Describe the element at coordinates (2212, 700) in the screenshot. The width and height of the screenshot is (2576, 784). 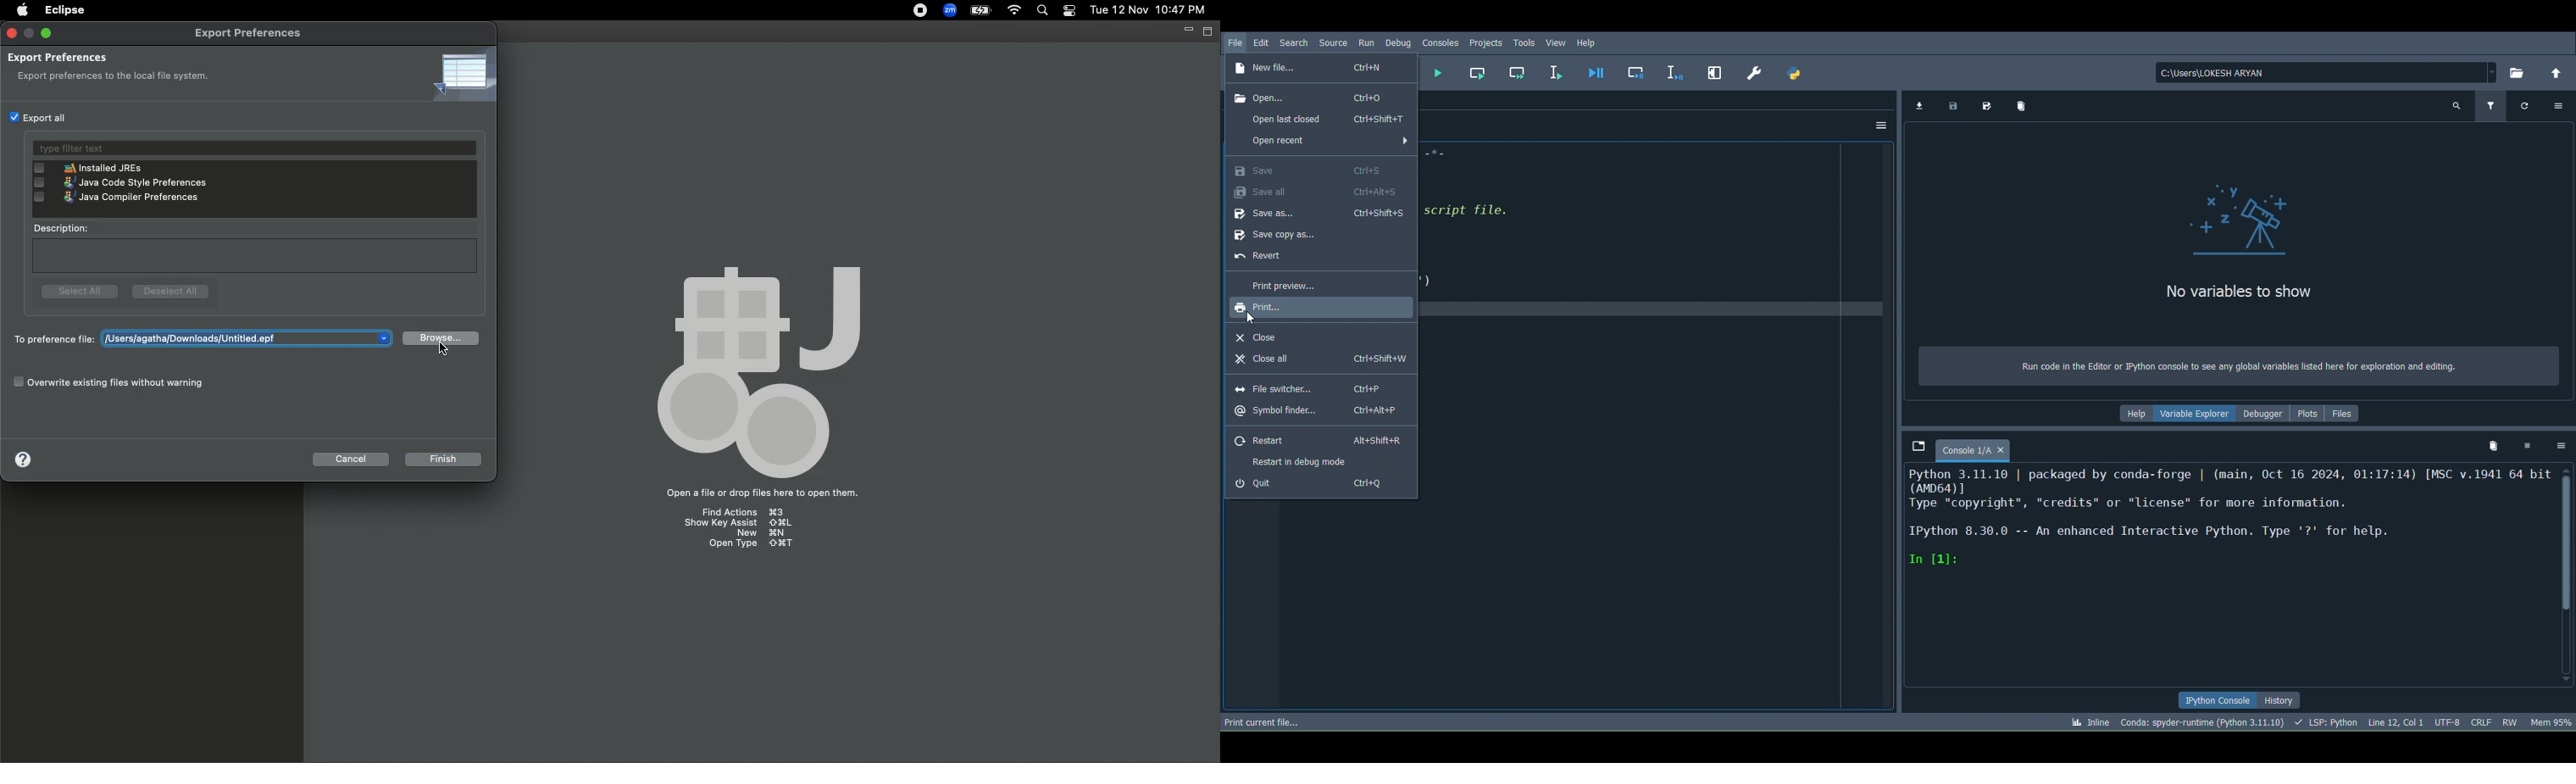
I see `IPython console` at that location.